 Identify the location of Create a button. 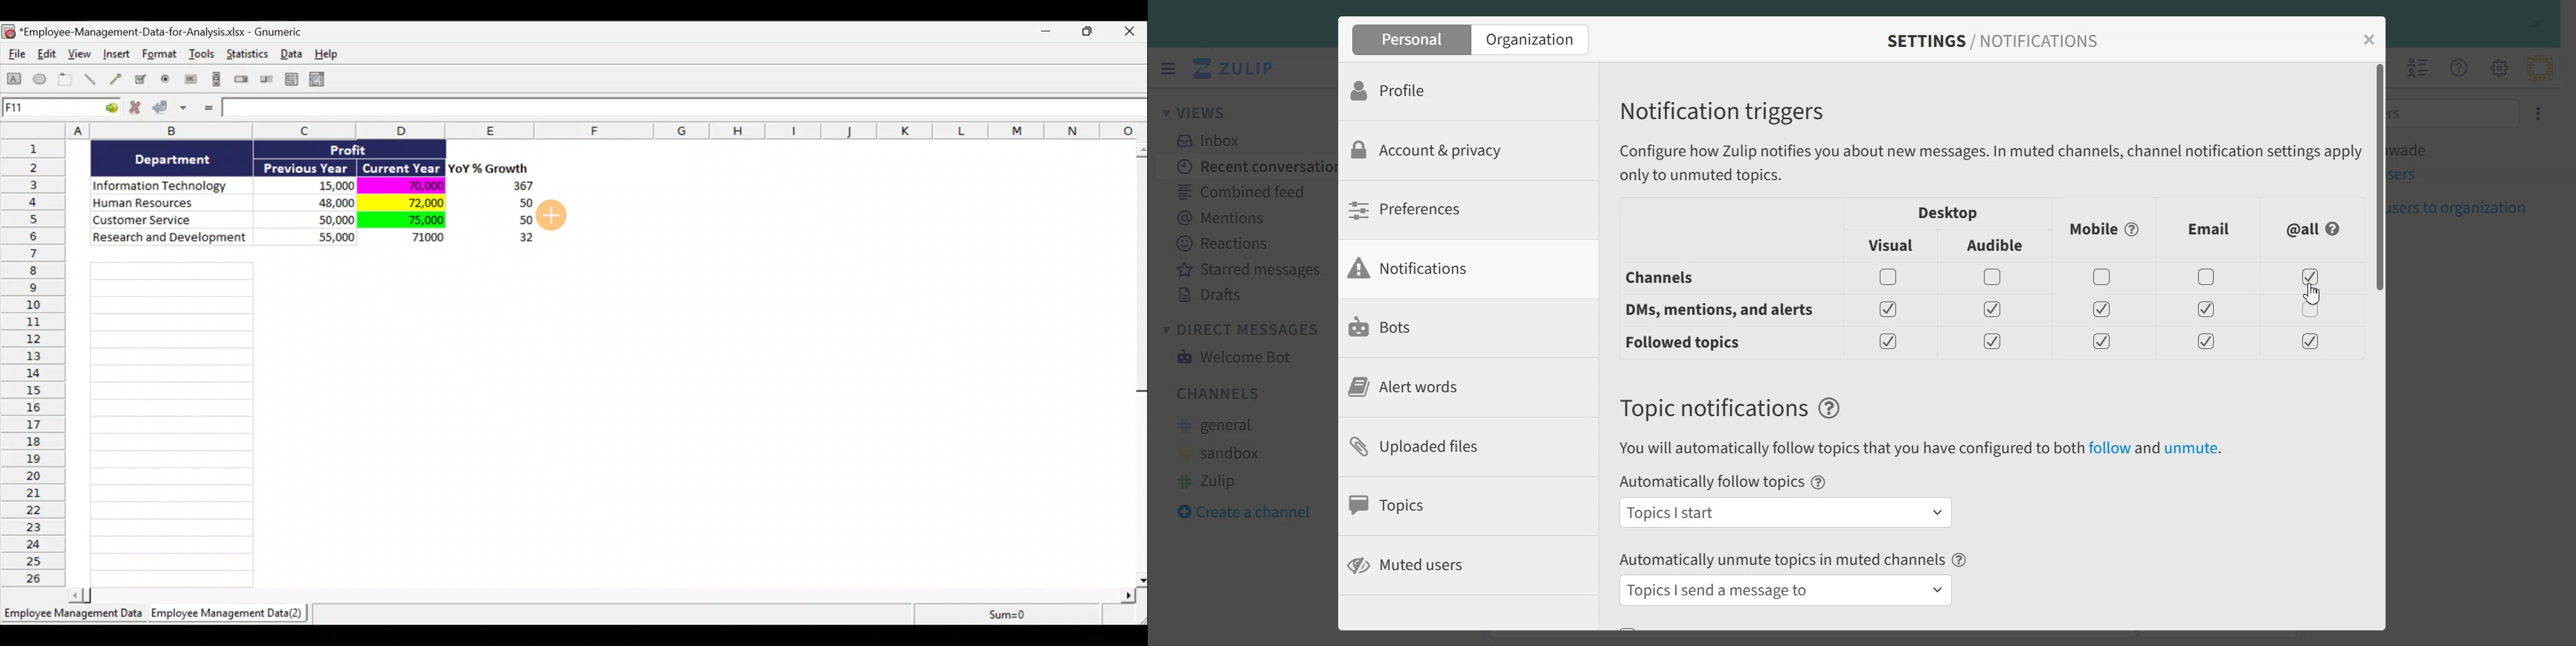
(190, 82).